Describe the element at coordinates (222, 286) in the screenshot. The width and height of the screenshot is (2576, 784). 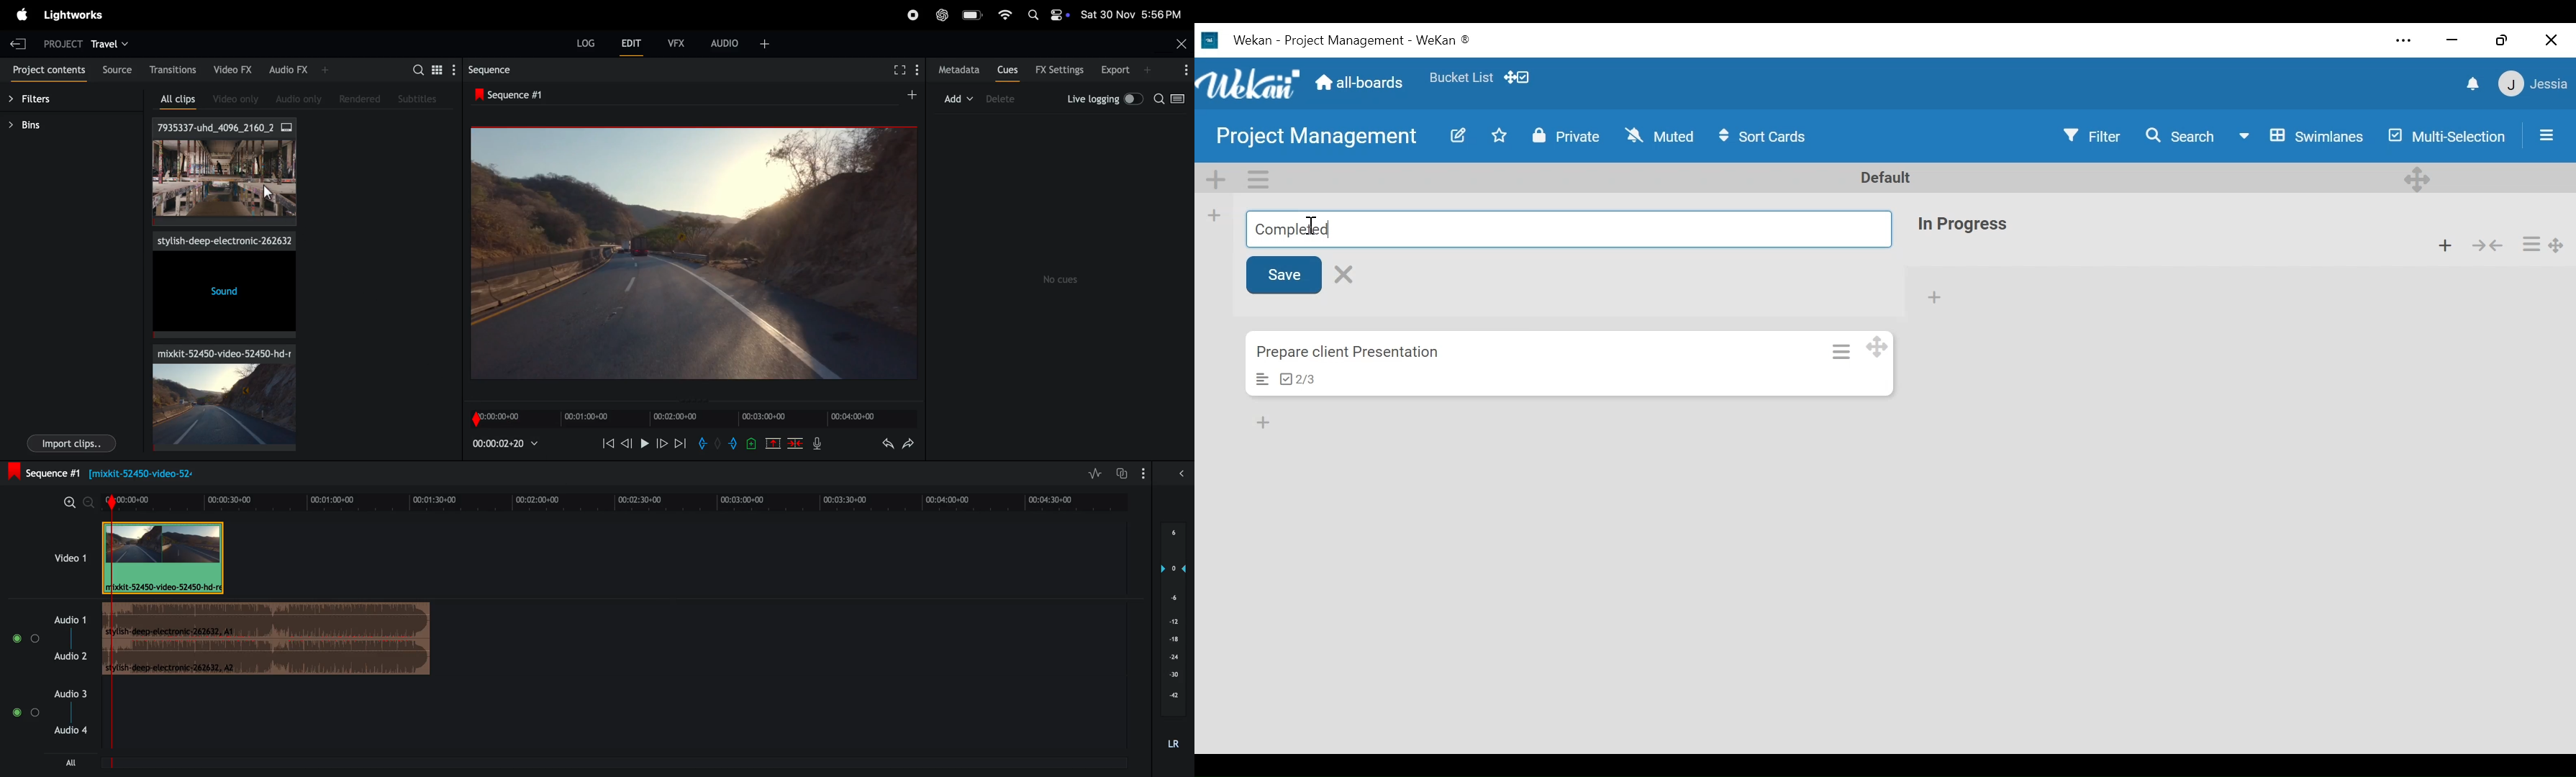
I see `sound effects` at that location.